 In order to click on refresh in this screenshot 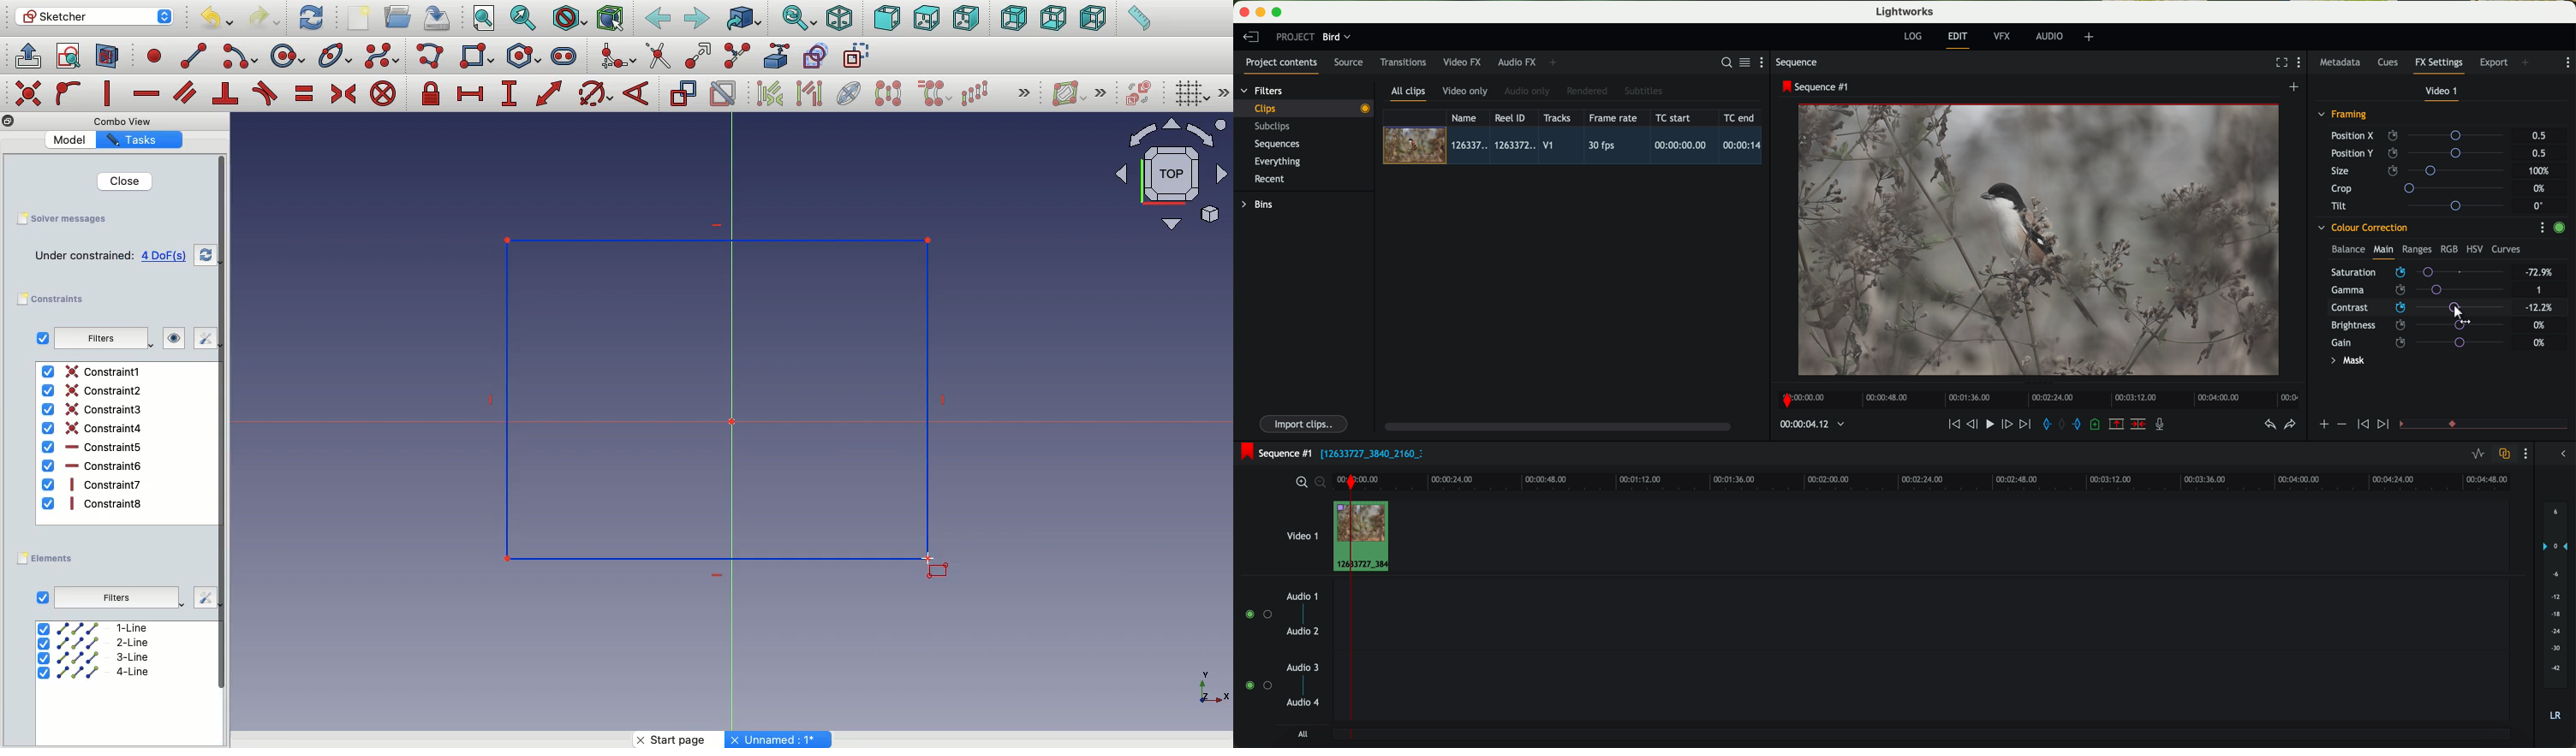, I will do `click(206, 255)`.